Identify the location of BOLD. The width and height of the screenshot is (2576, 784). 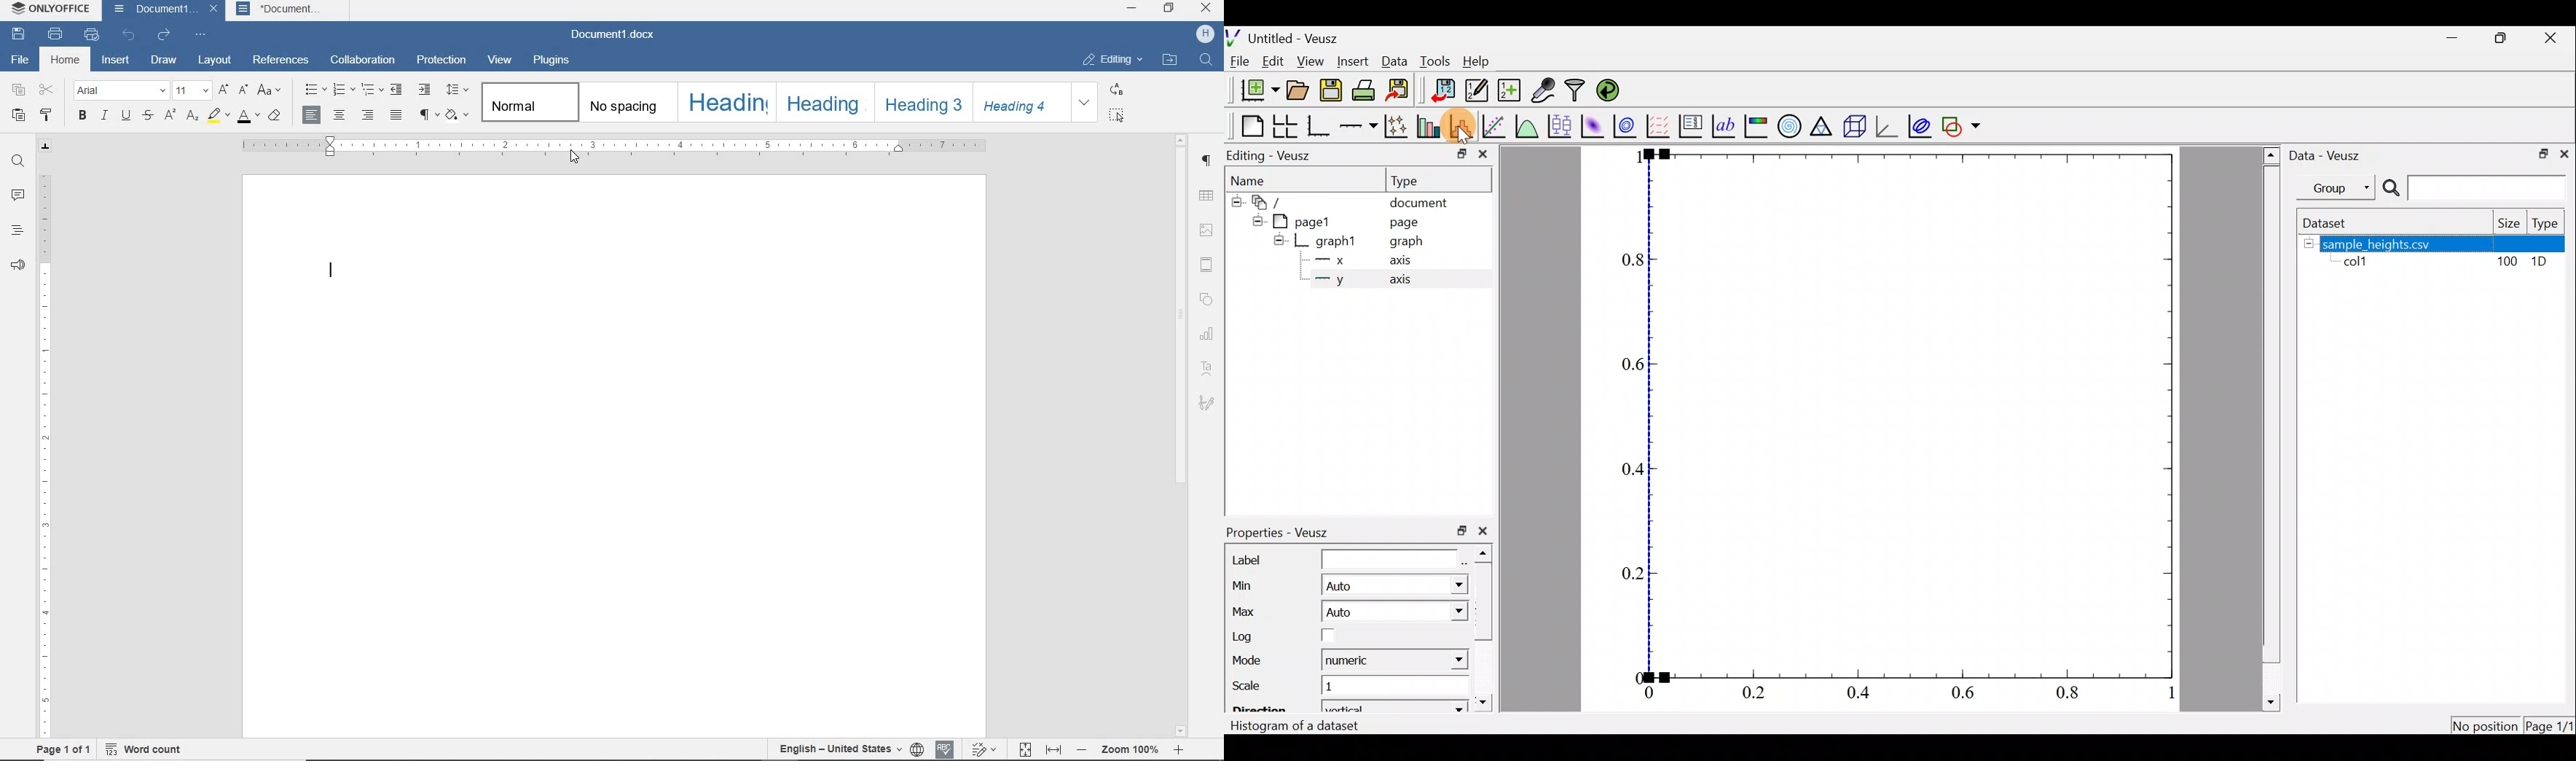
(82, 117).